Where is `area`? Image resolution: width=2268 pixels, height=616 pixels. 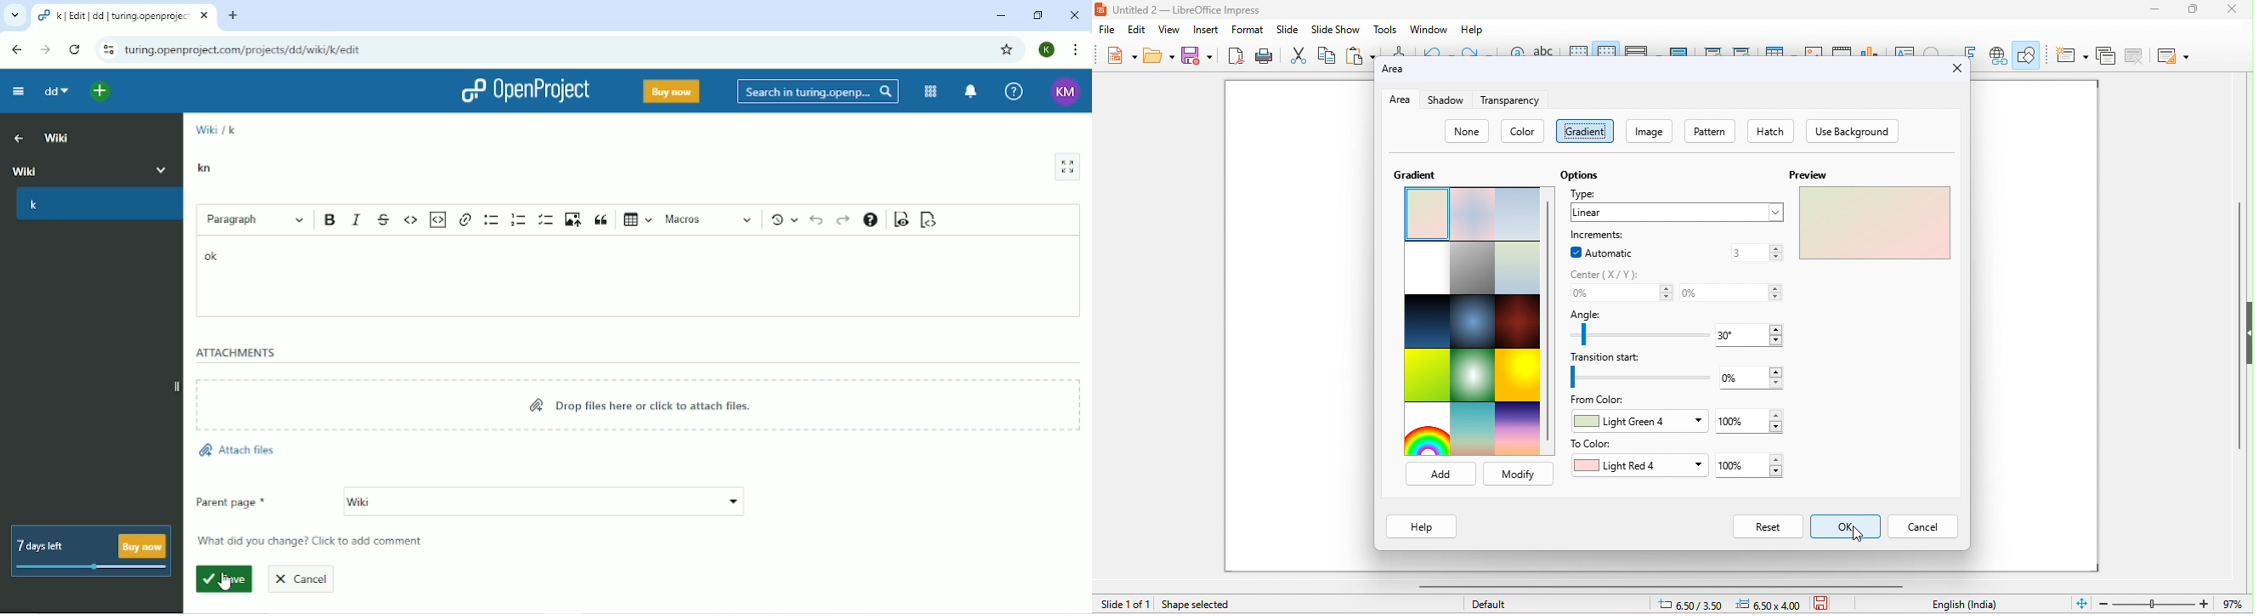
area is located at coordinates (1403, 71).